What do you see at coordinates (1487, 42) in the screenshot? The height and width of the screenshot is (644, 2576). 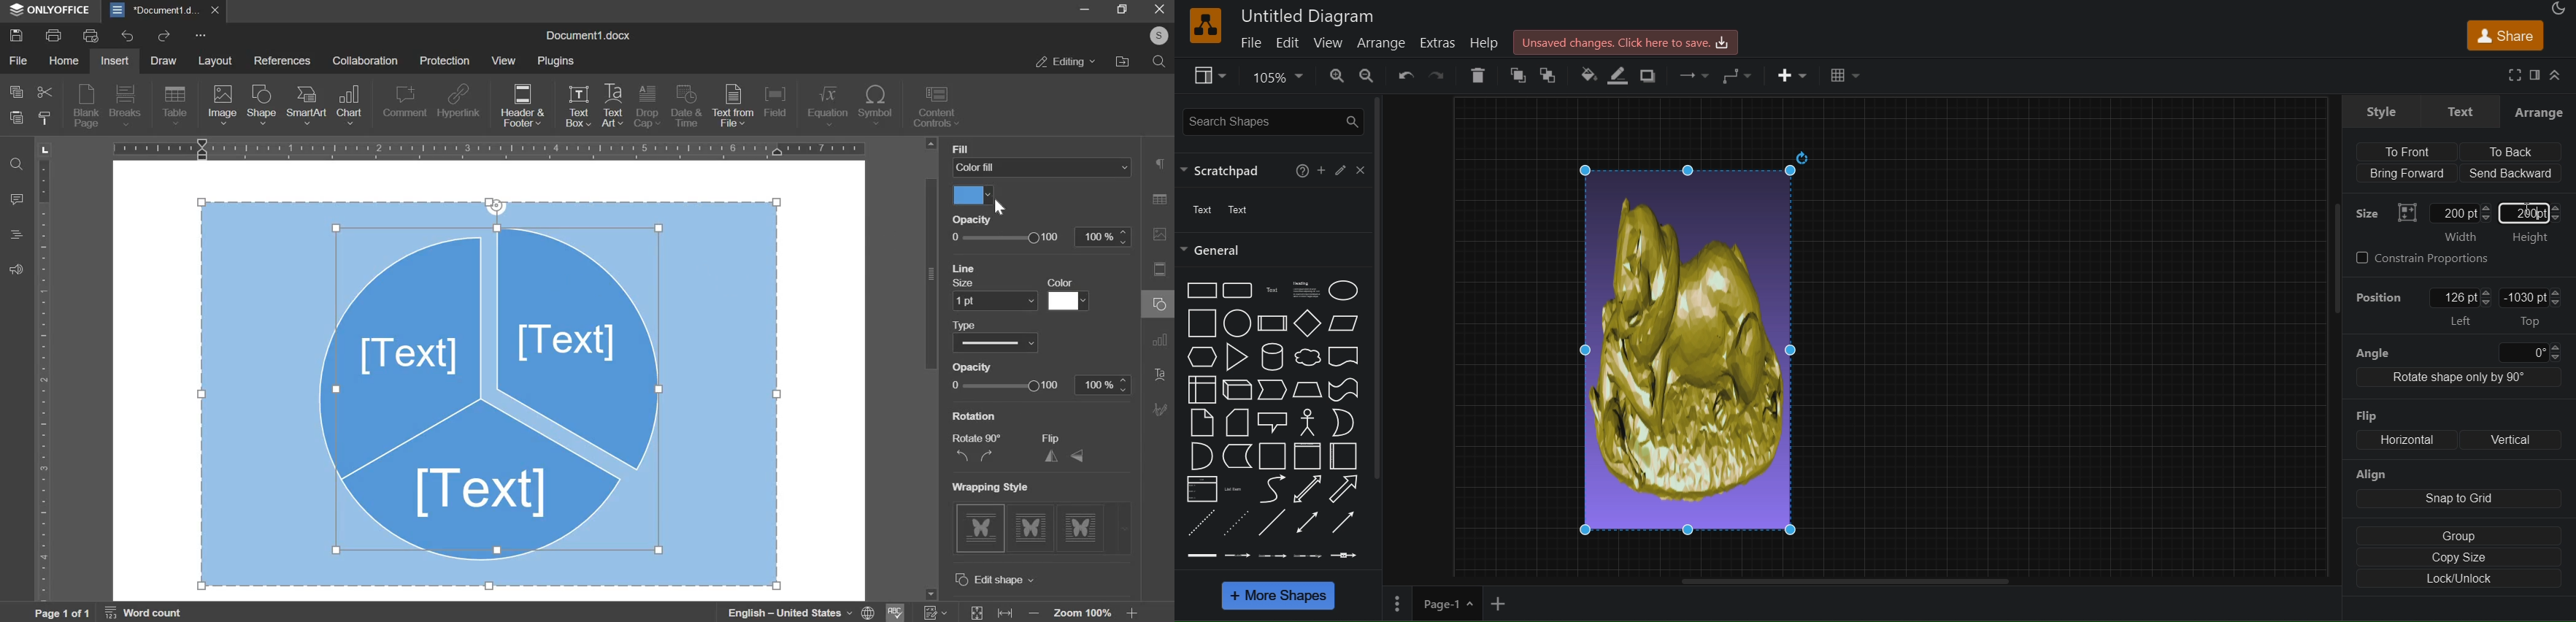 I see `help` at bounding box center [1487, 42].